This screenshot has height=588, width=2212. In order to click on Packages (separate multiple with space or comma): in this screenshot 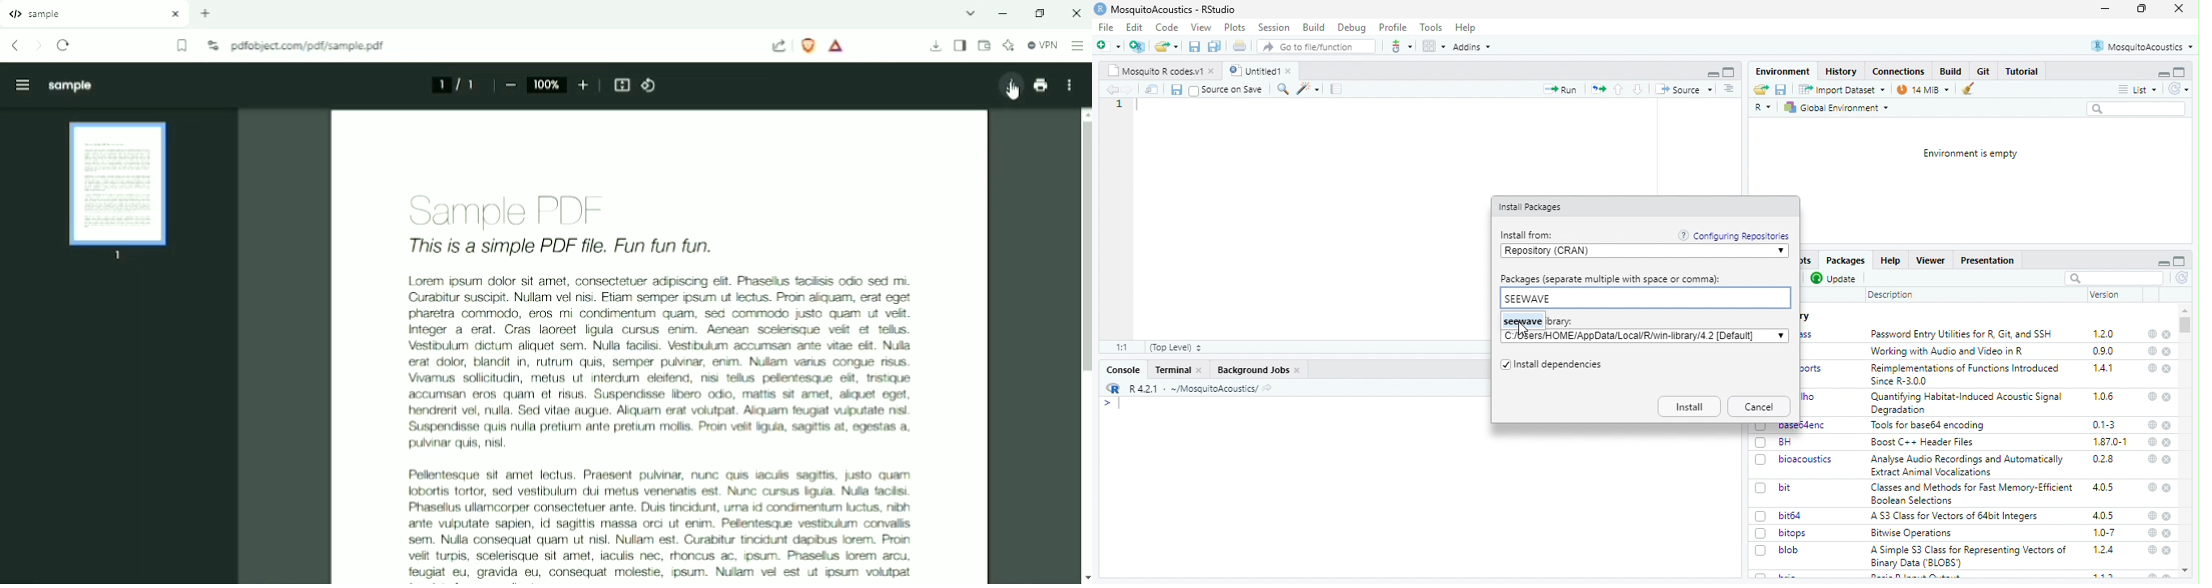, I will do `click(1612, 279)`.